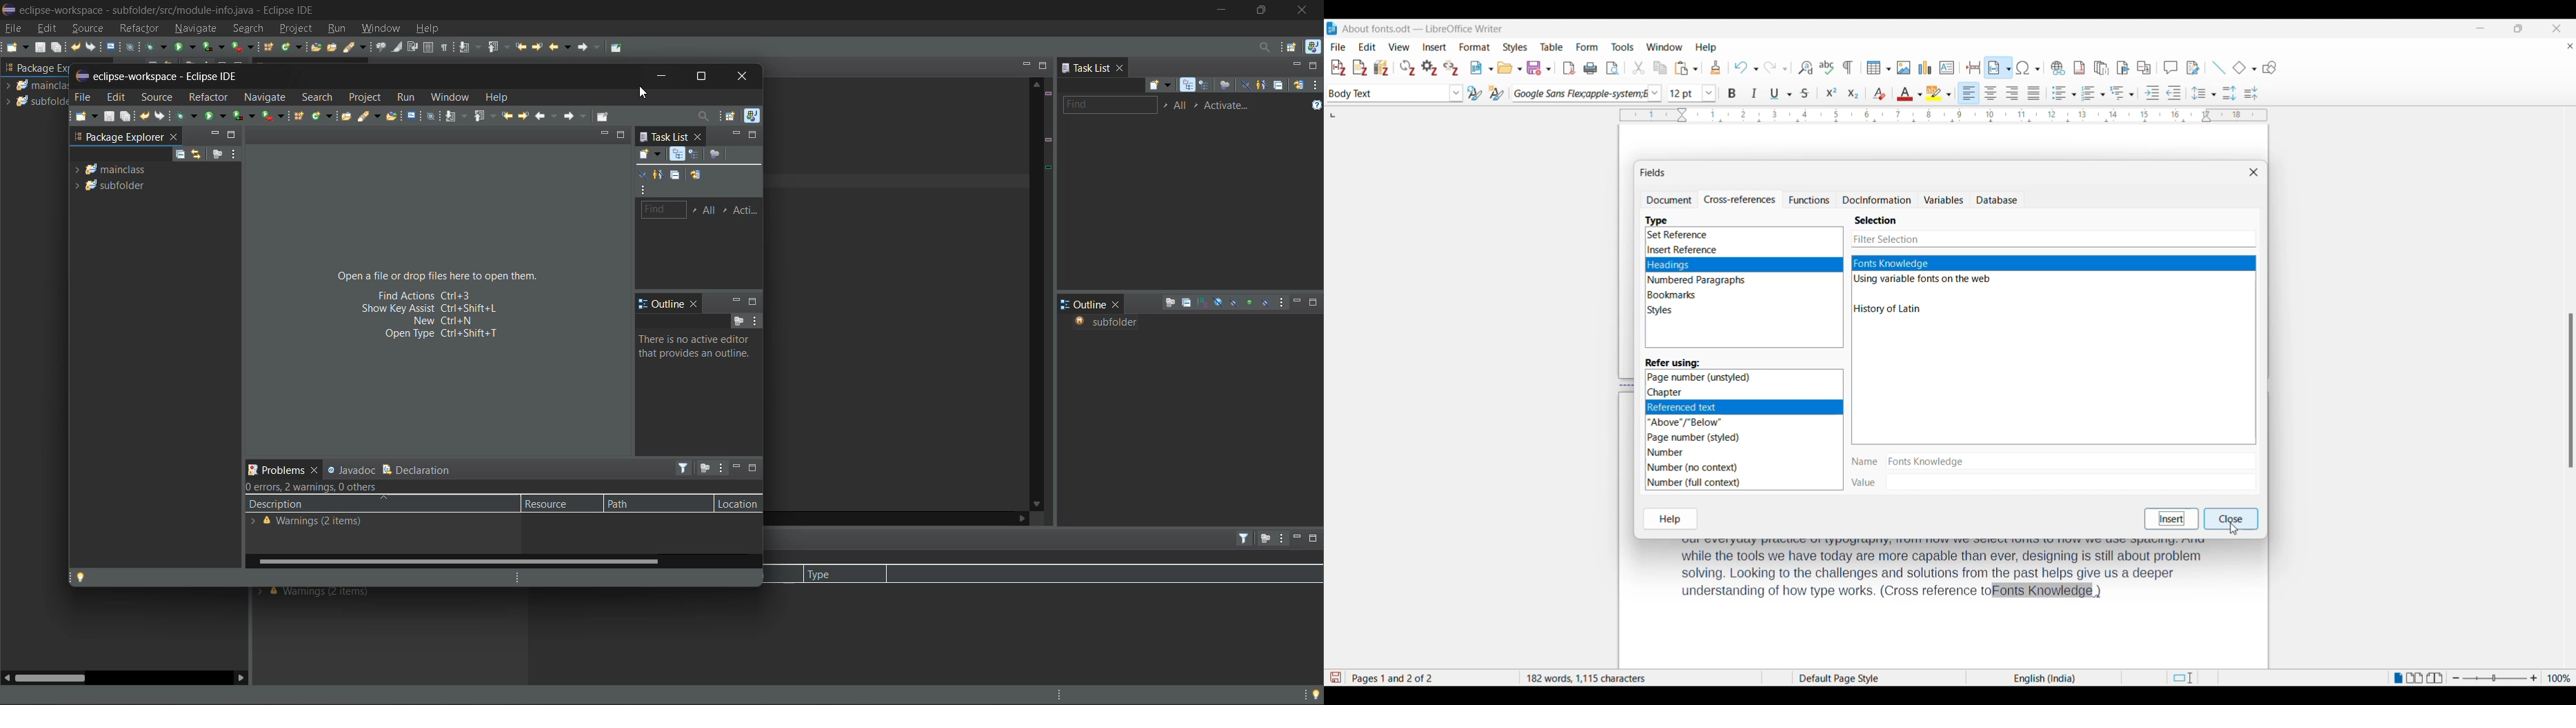 The height and width of the screenshot is (728, 2576). I want to click on minimize, so click(736, 134).